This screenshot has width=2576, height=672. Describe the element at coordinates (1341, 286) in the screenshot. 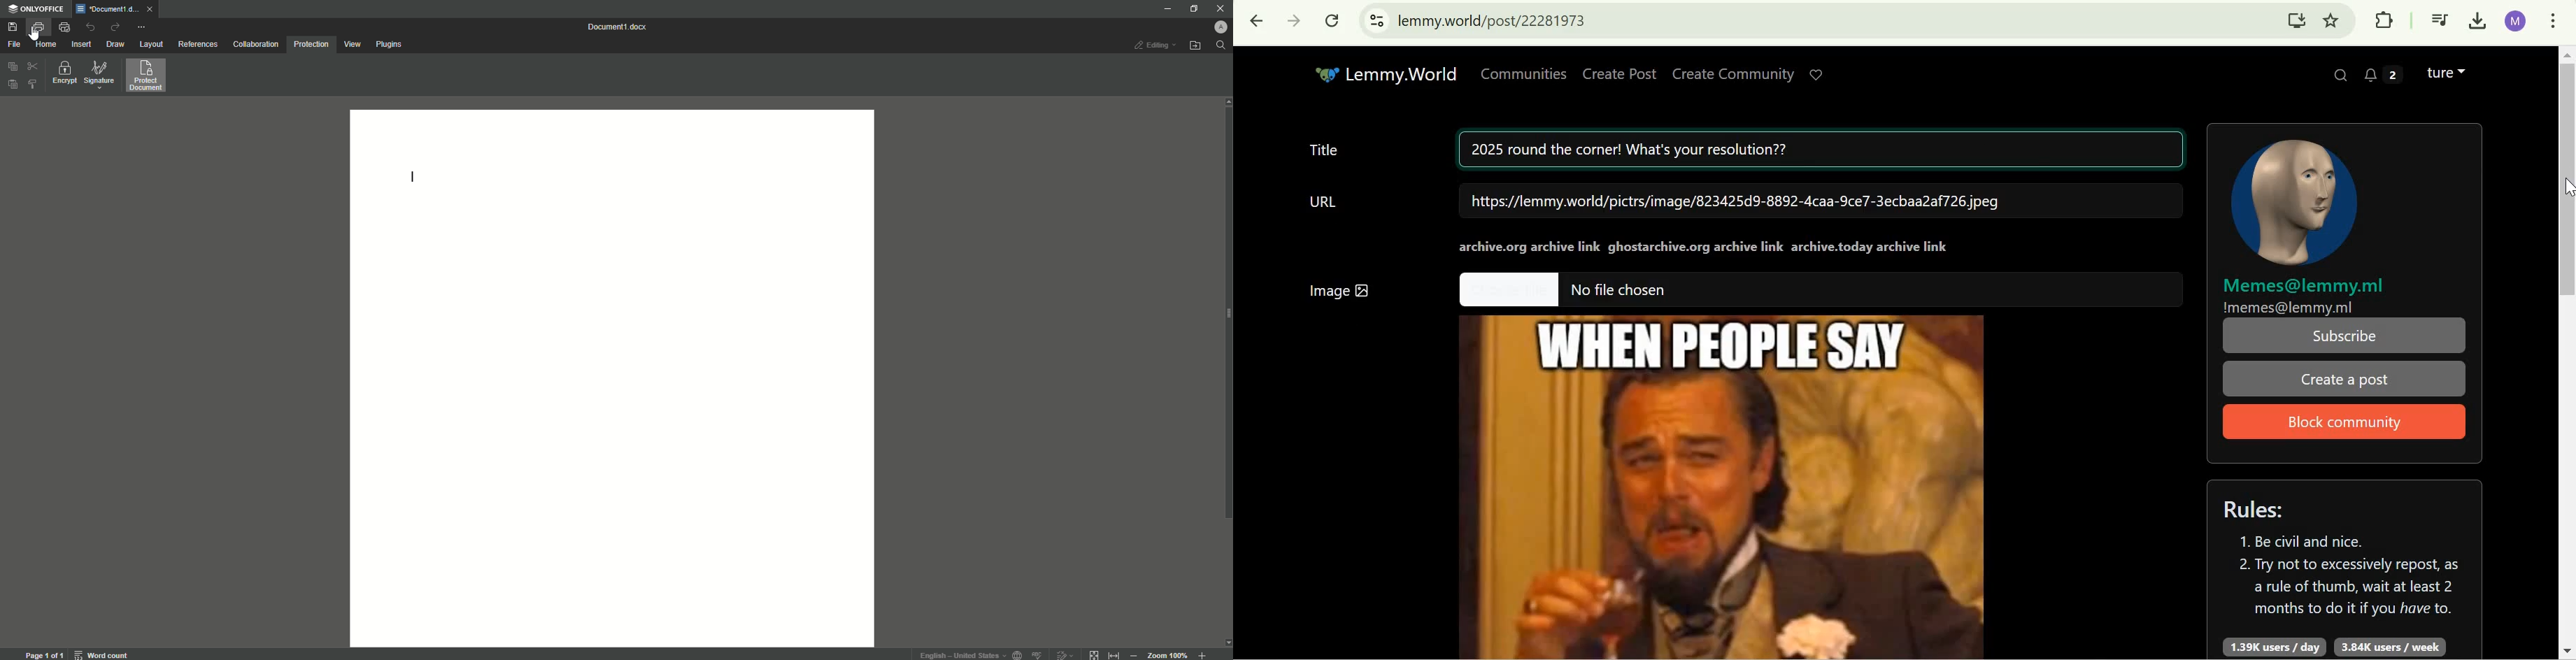

I see `Image` at that location.